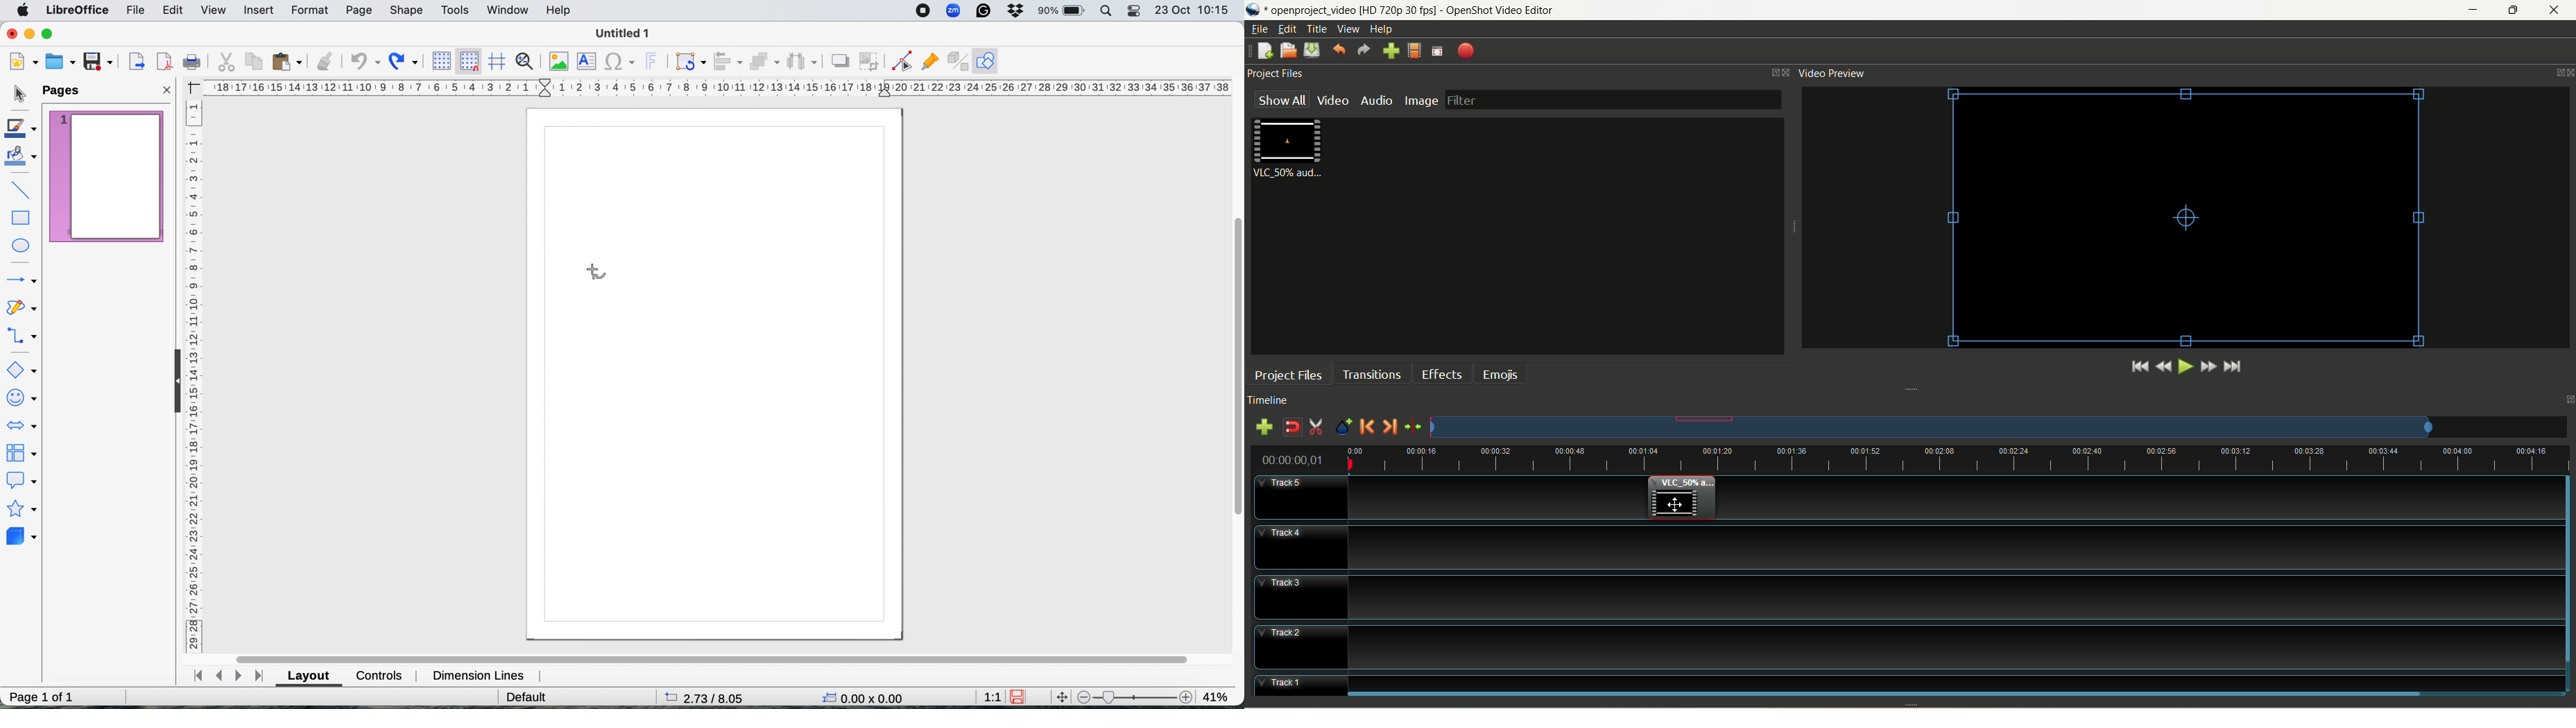 Image resolution: width=2576 pixels, height=728 pixels. I want to click on insert line, so click(21, 189).